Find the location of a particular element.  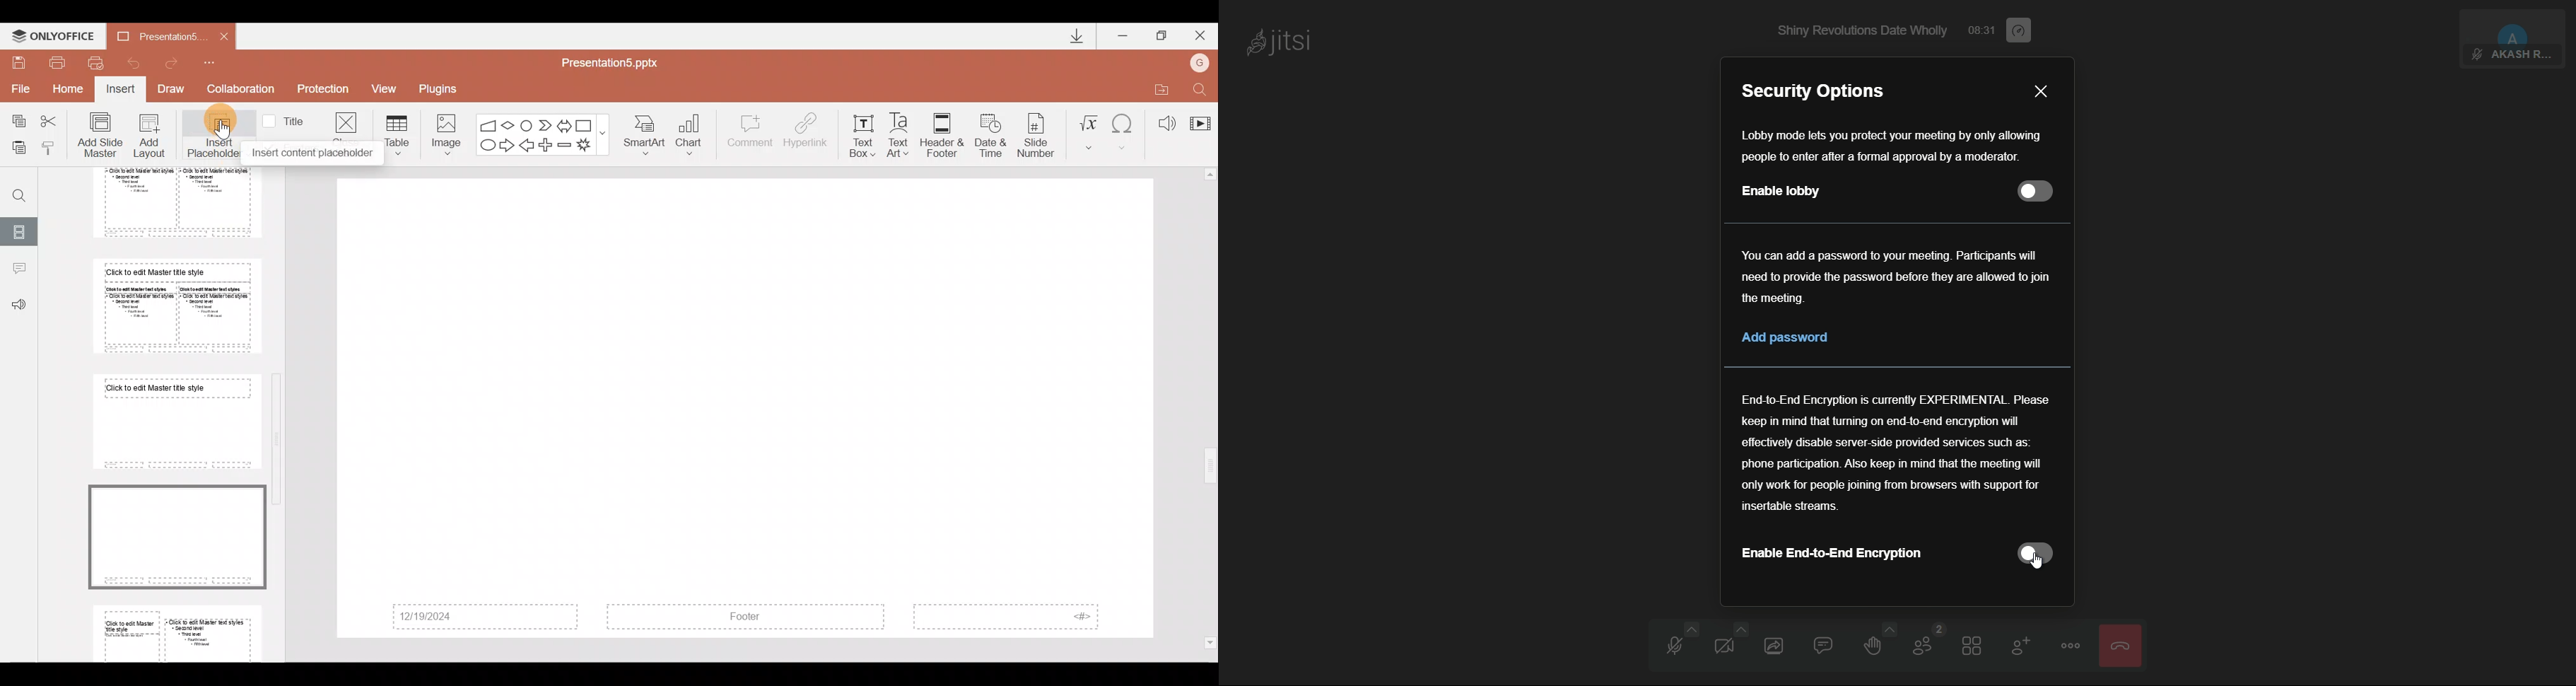

Close is located at coordinates (1203, 33).